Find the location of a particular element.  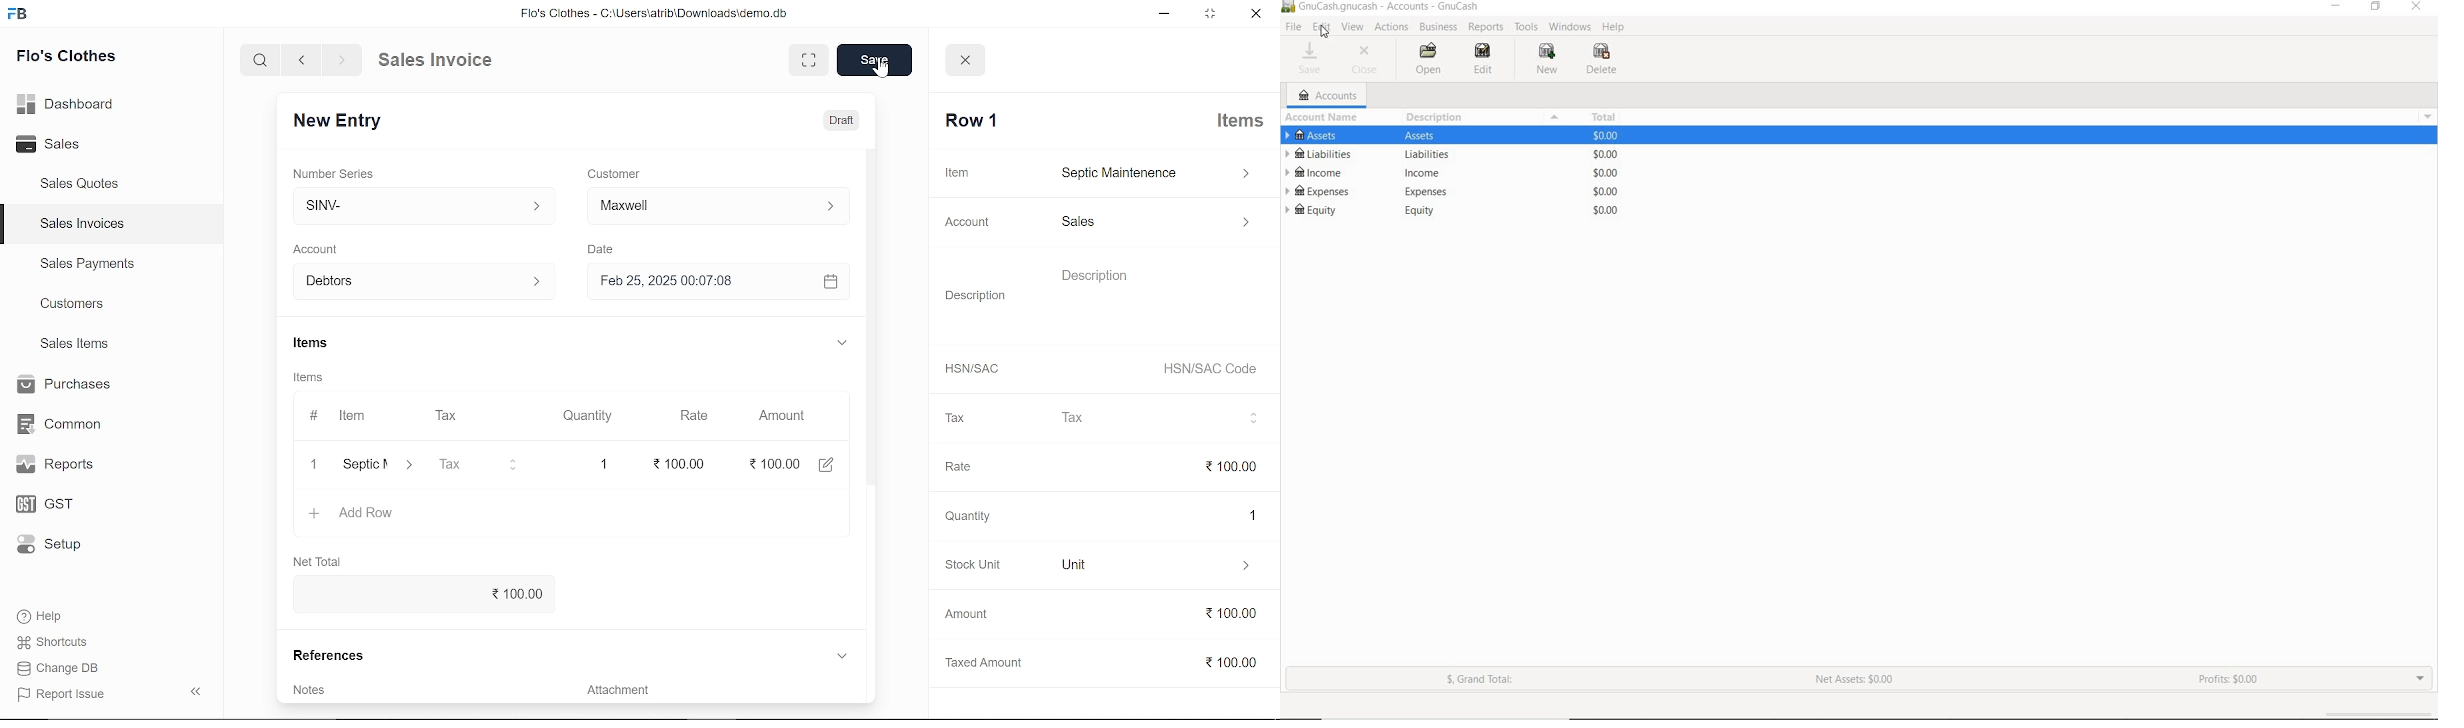

‘Quantity is located at coordinates (965, 516).